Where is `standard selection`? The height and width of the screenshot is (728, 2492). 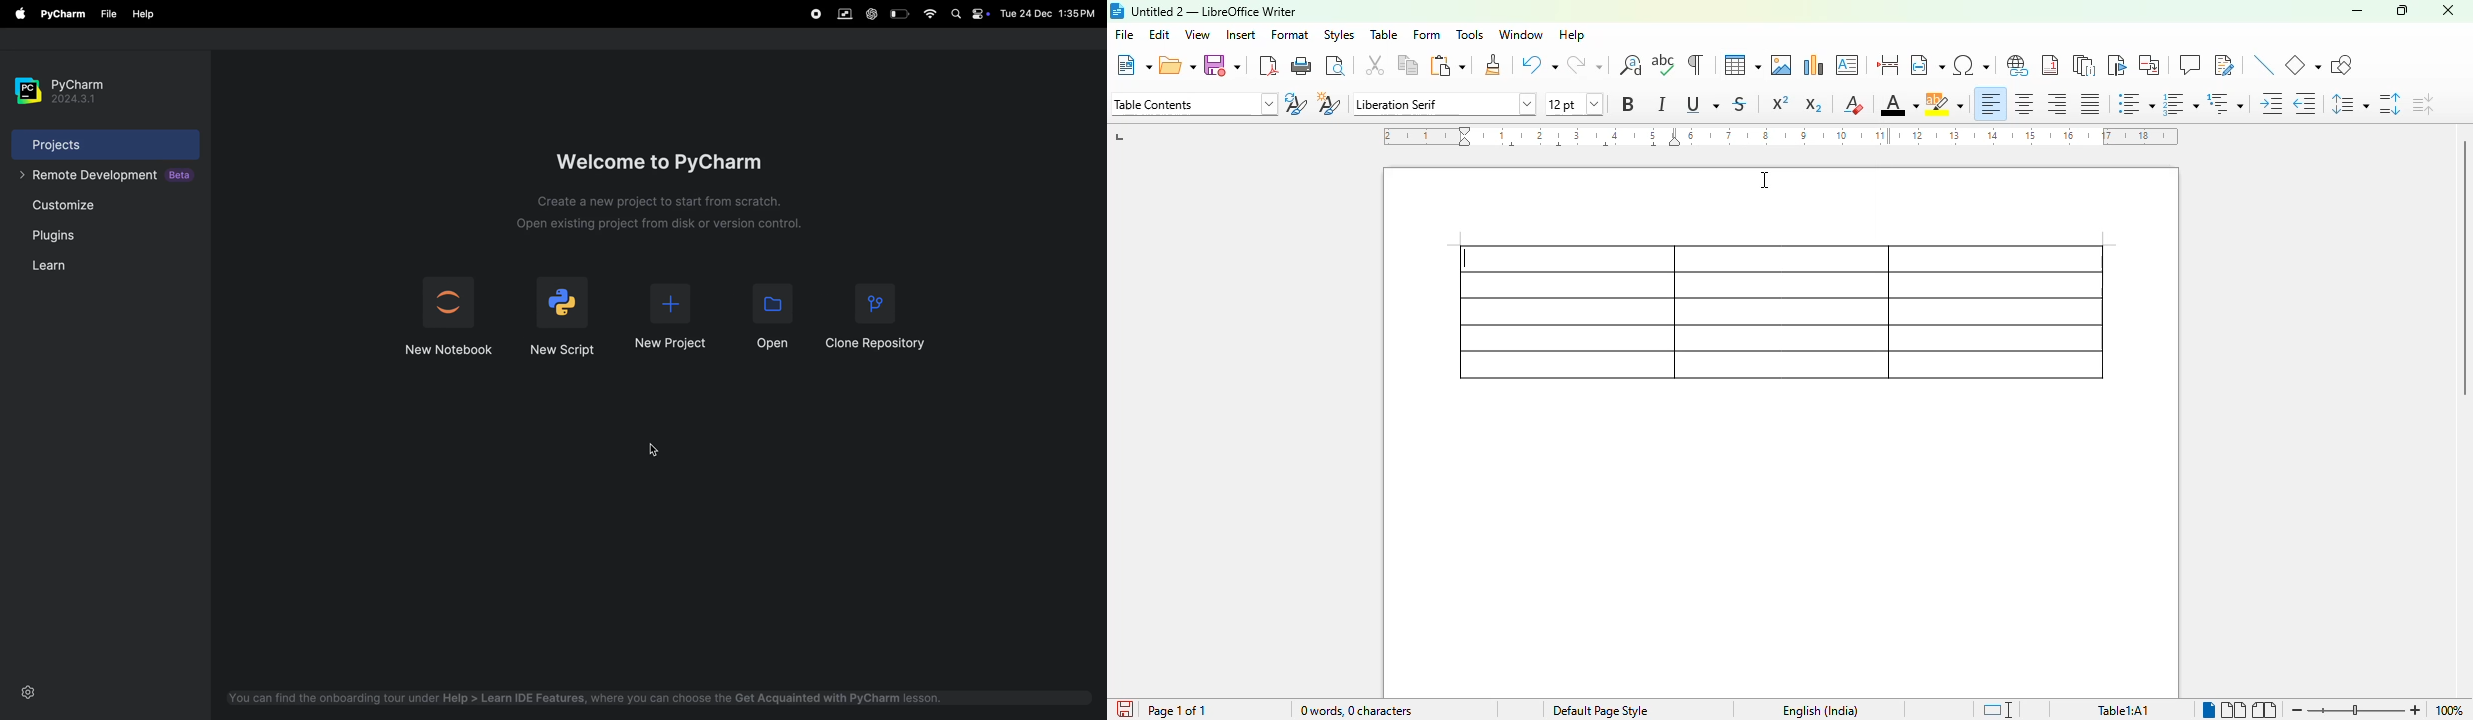
standard selection is located at coordinates (1997, 710).